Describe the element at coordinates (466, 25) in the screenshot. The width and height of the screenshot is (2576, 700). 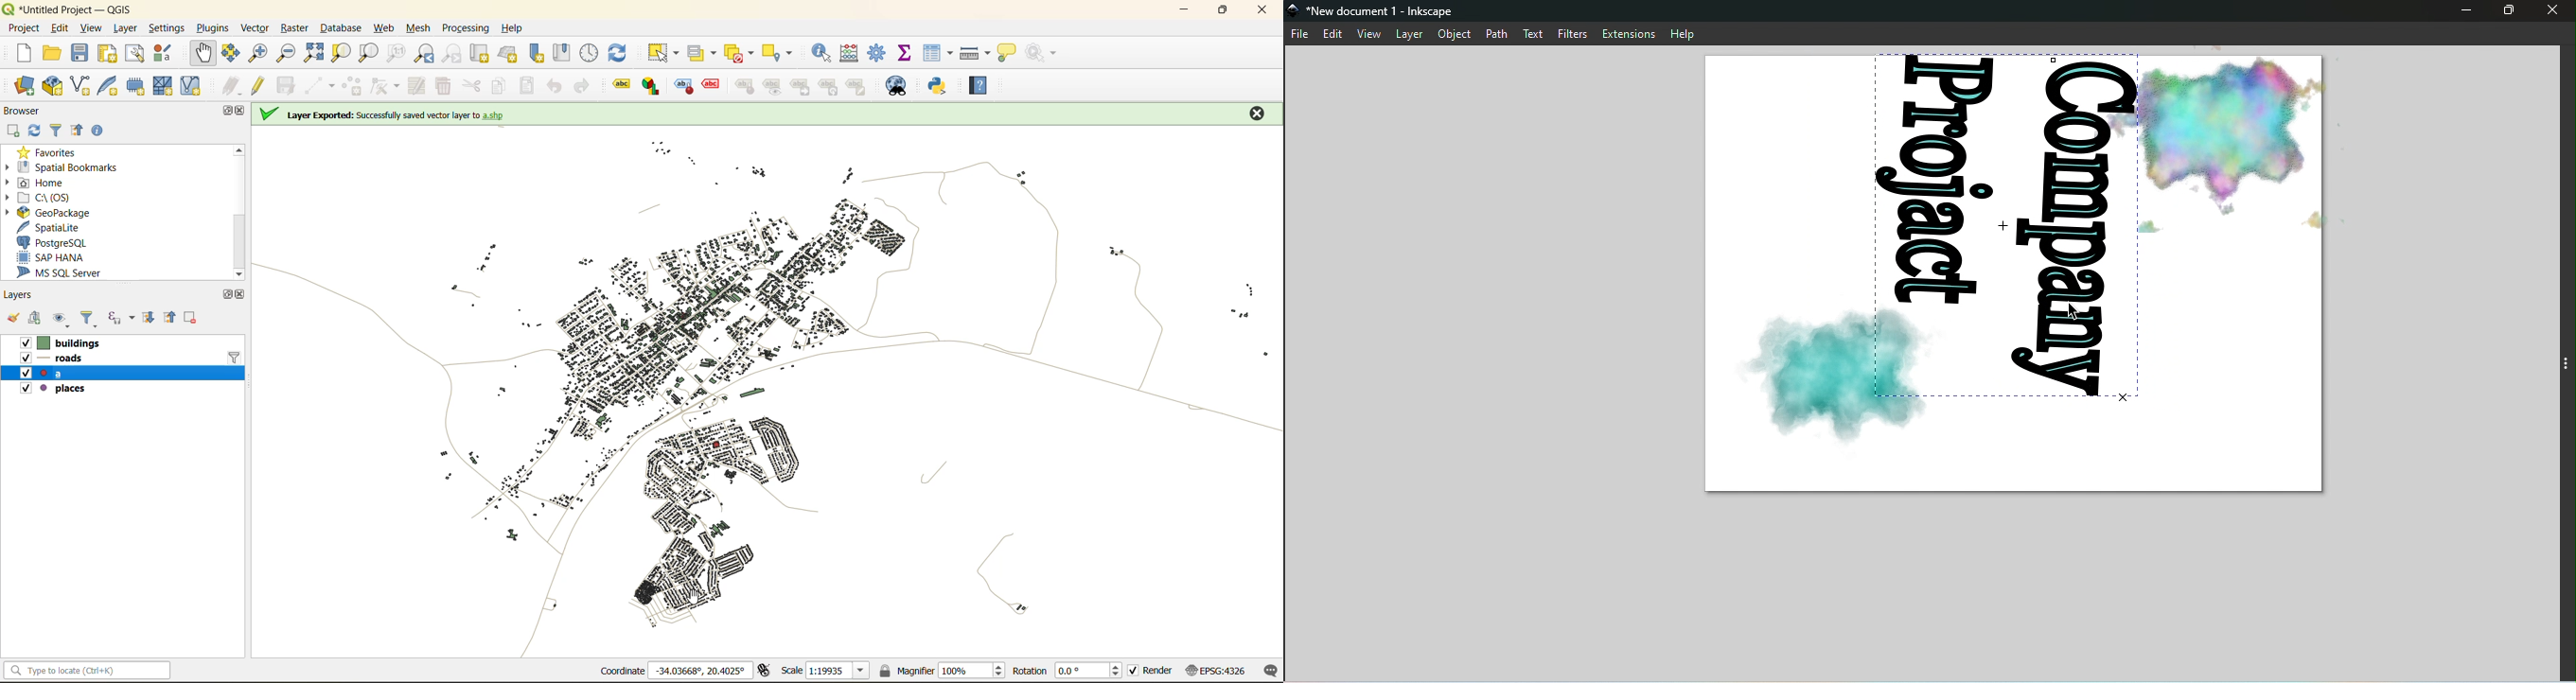
I see `processing` at that location.